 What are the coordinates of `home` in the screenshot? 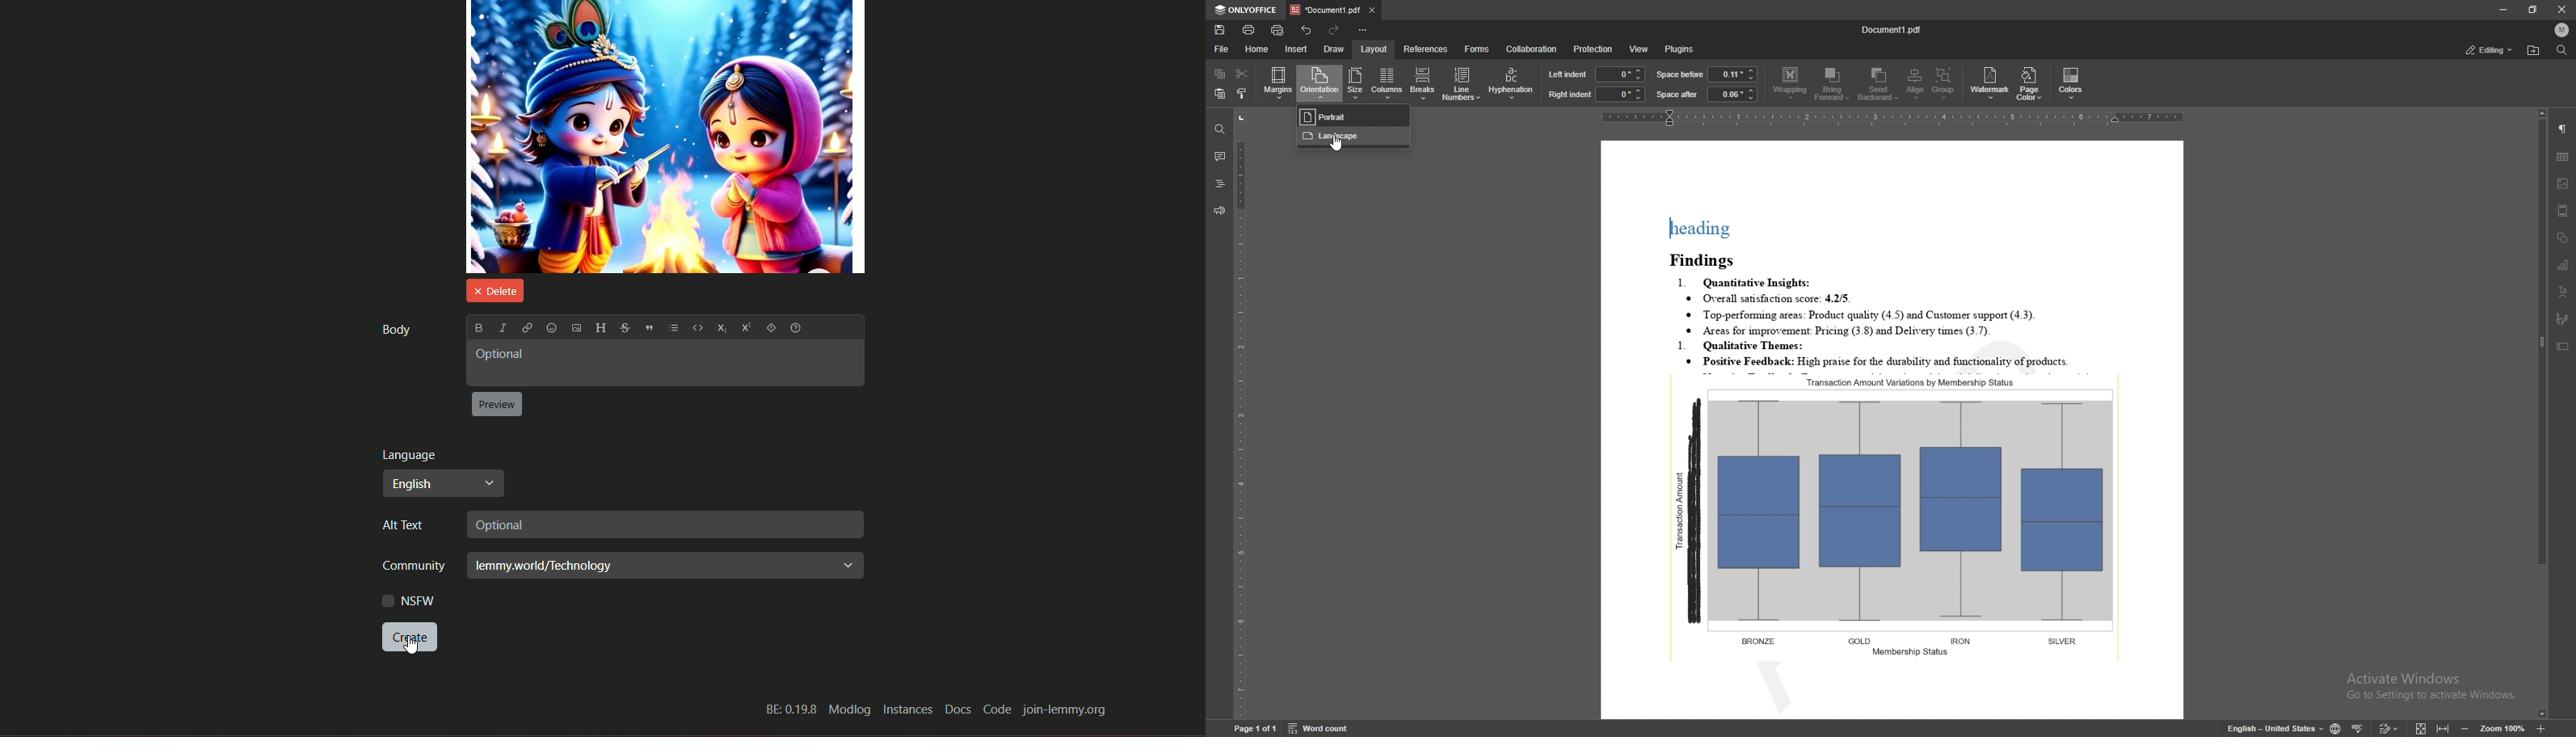 It's located at (1258, 49).